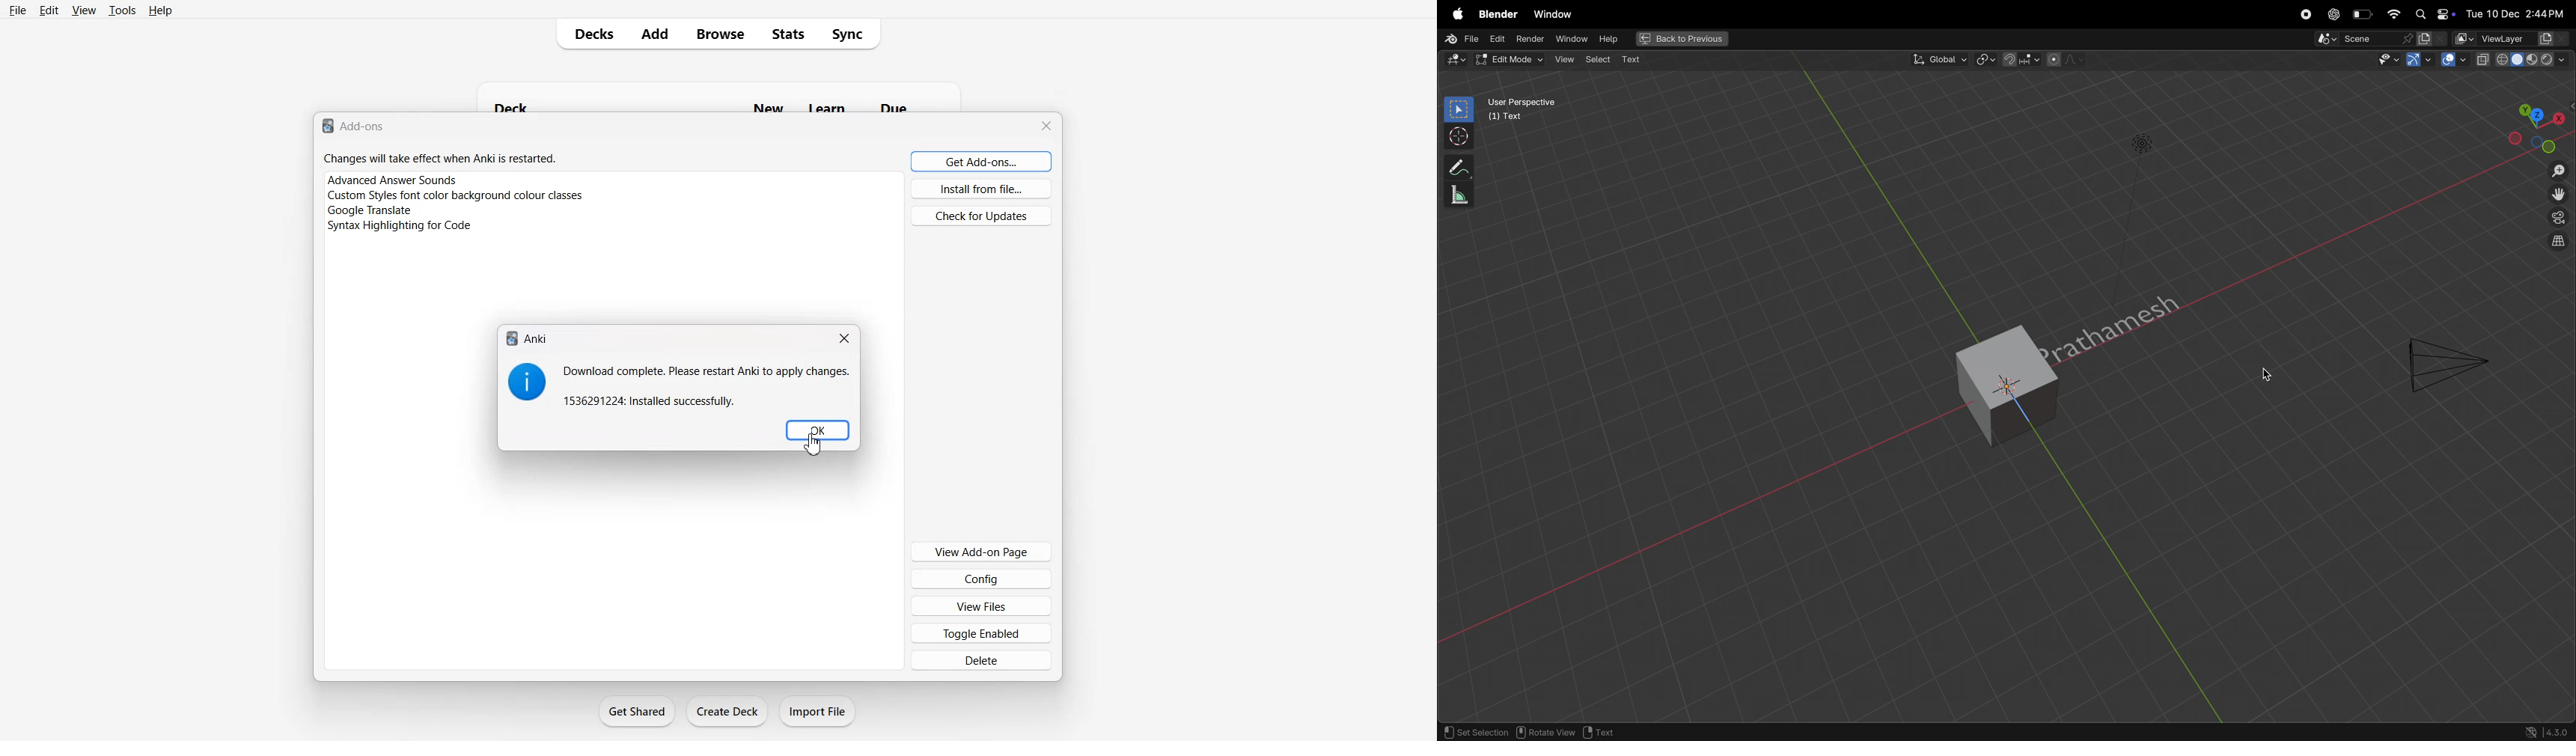 The image size is (2576, 756). I want to click on OK, so click(816, 430).